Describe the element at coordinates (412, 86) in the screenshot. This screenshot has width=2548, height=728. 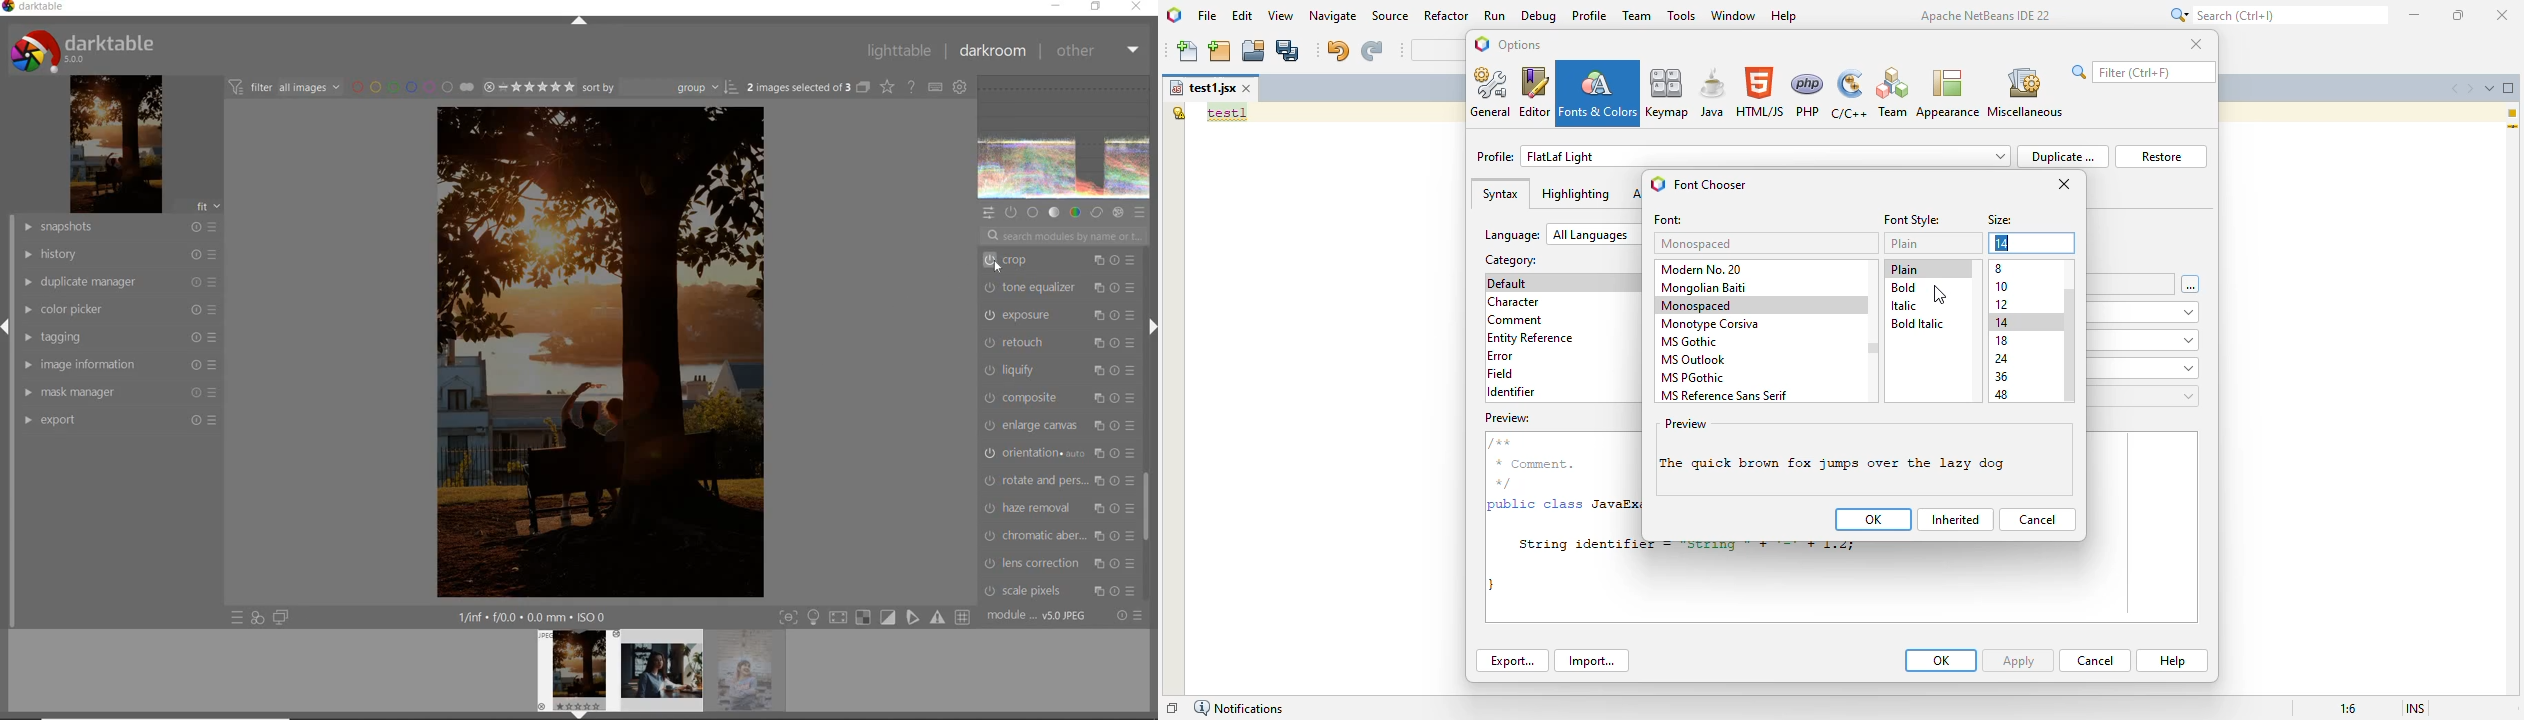
I see `filter by image color label` at that location.